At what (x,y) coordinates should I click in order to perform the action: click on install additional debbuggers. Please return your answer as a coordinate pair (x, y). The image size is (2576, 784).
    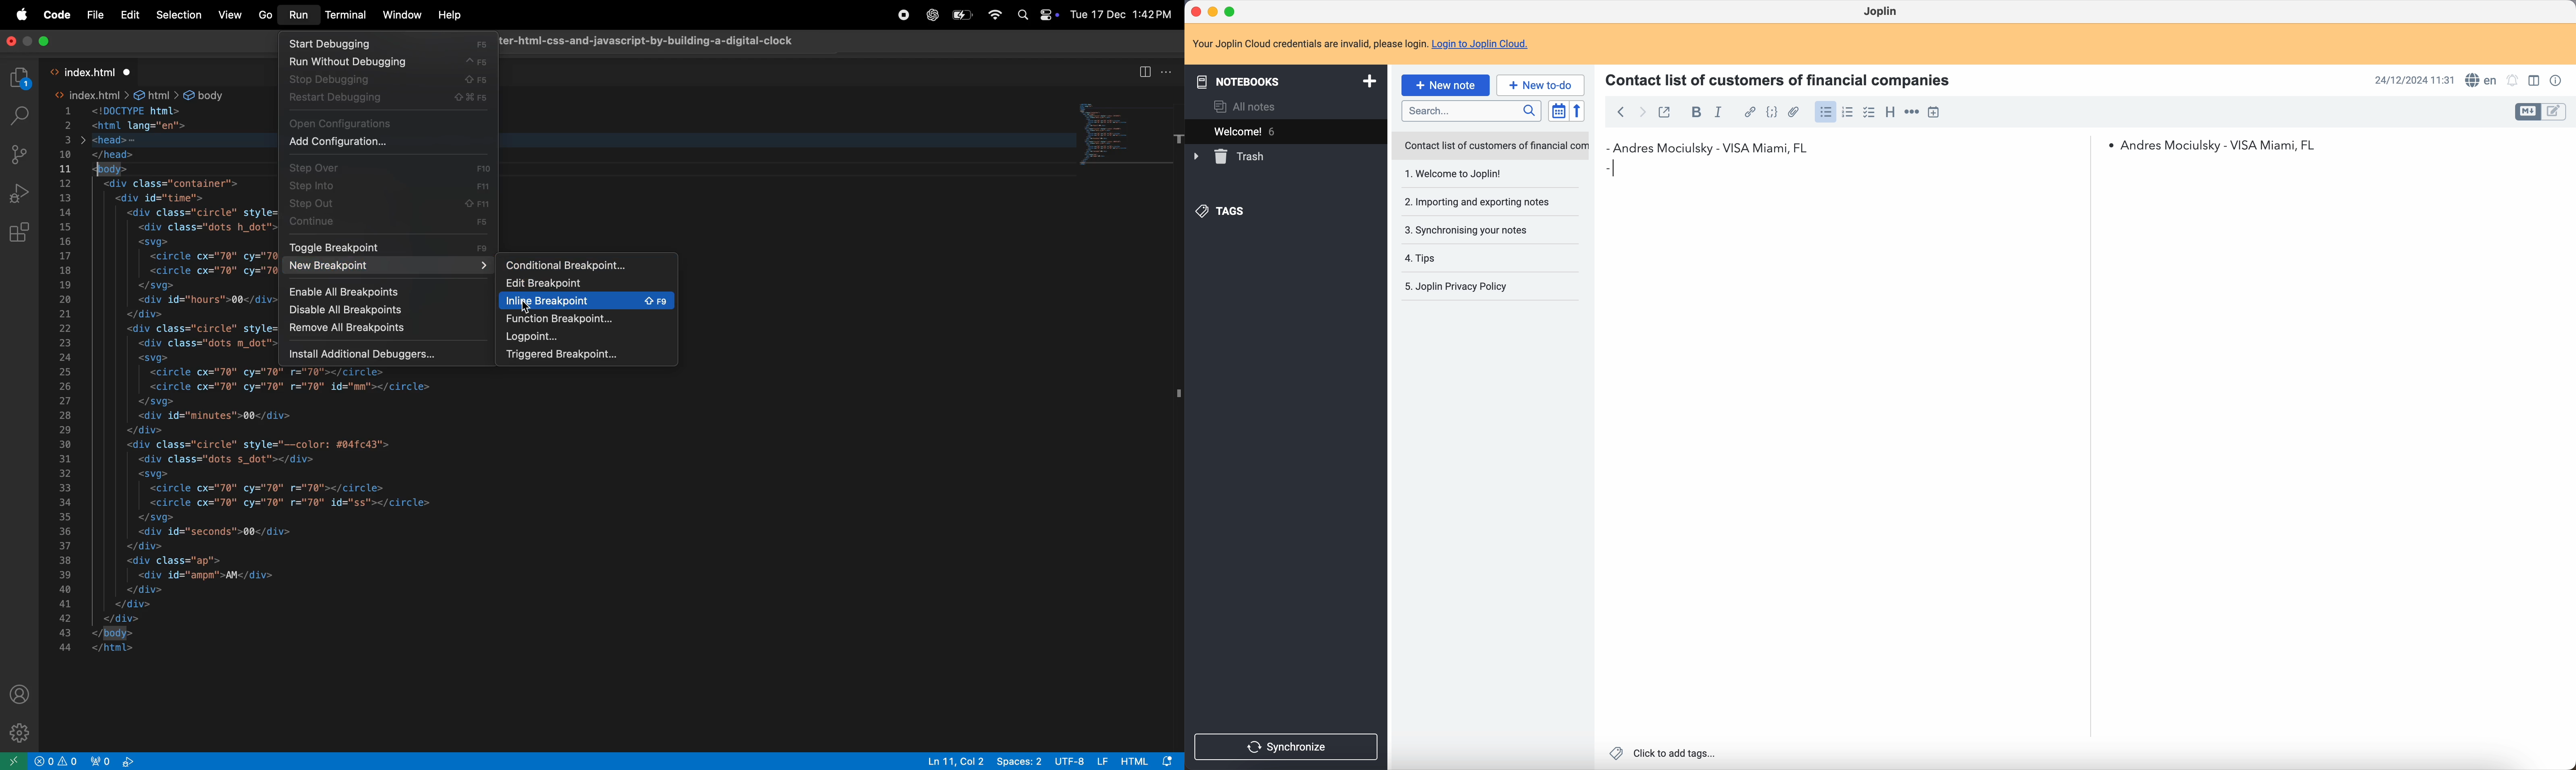
    Looking at the image, I should click on (391, 354).